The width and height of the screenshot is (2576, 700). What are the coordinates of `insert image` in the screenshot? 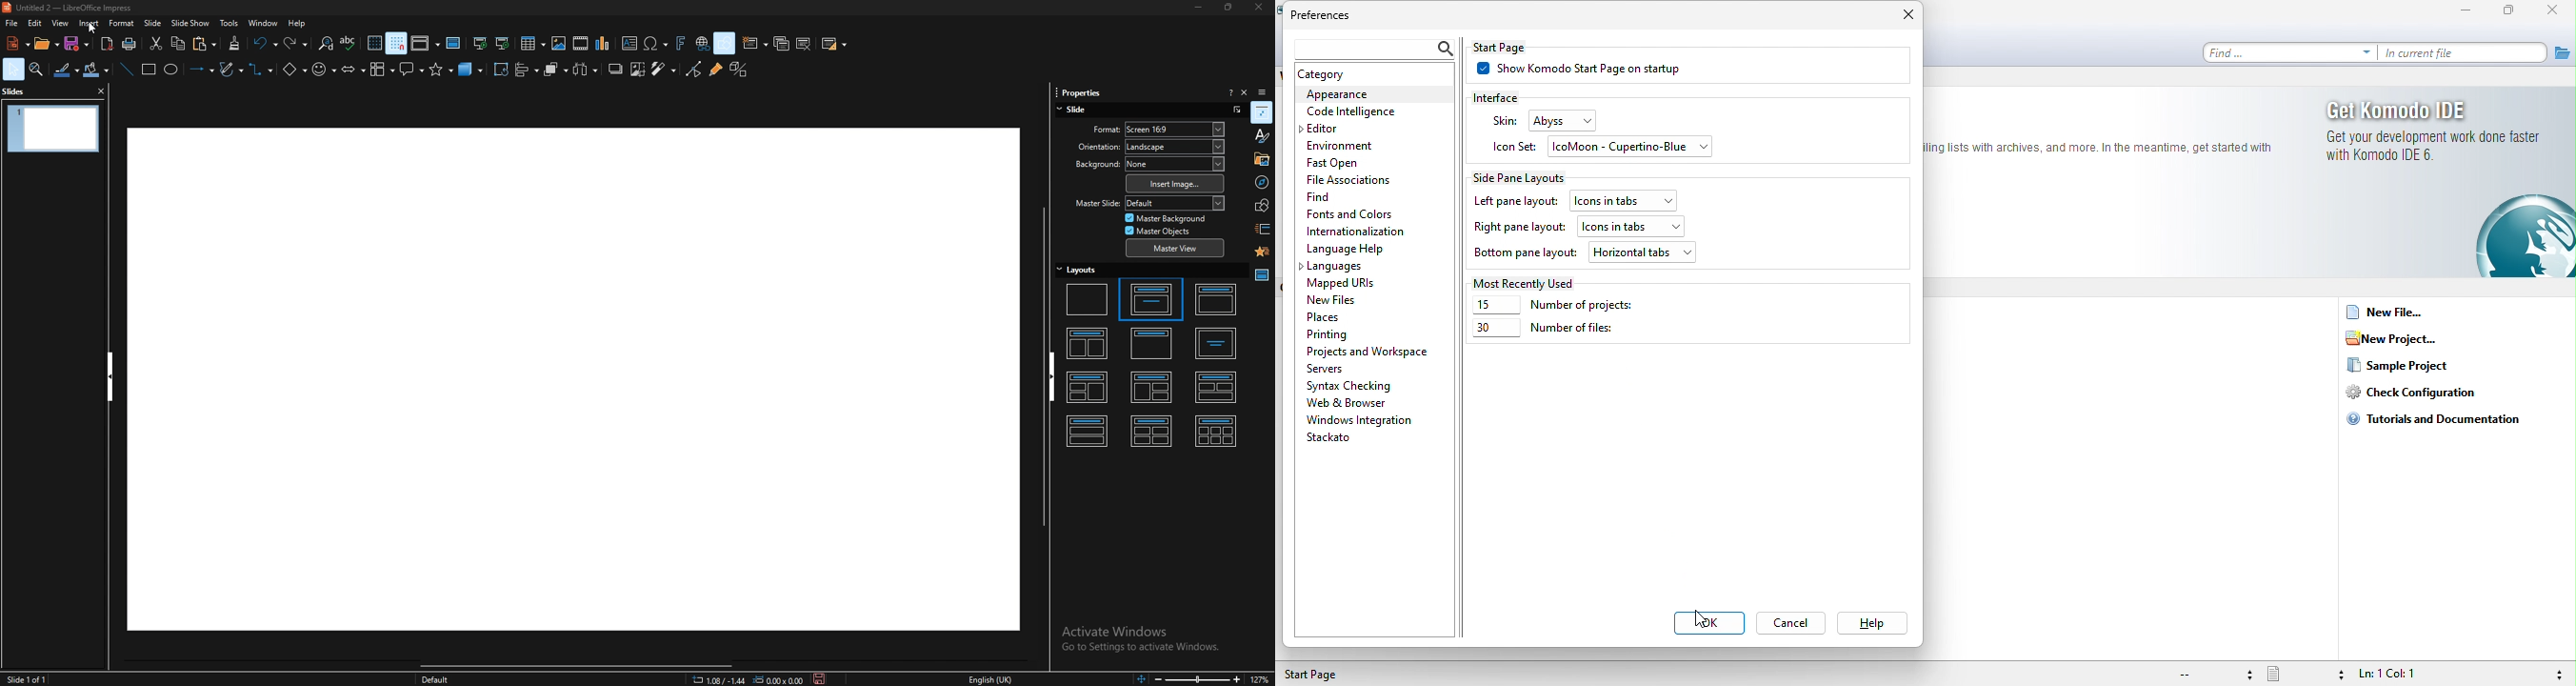 It's located at (1175, 183).